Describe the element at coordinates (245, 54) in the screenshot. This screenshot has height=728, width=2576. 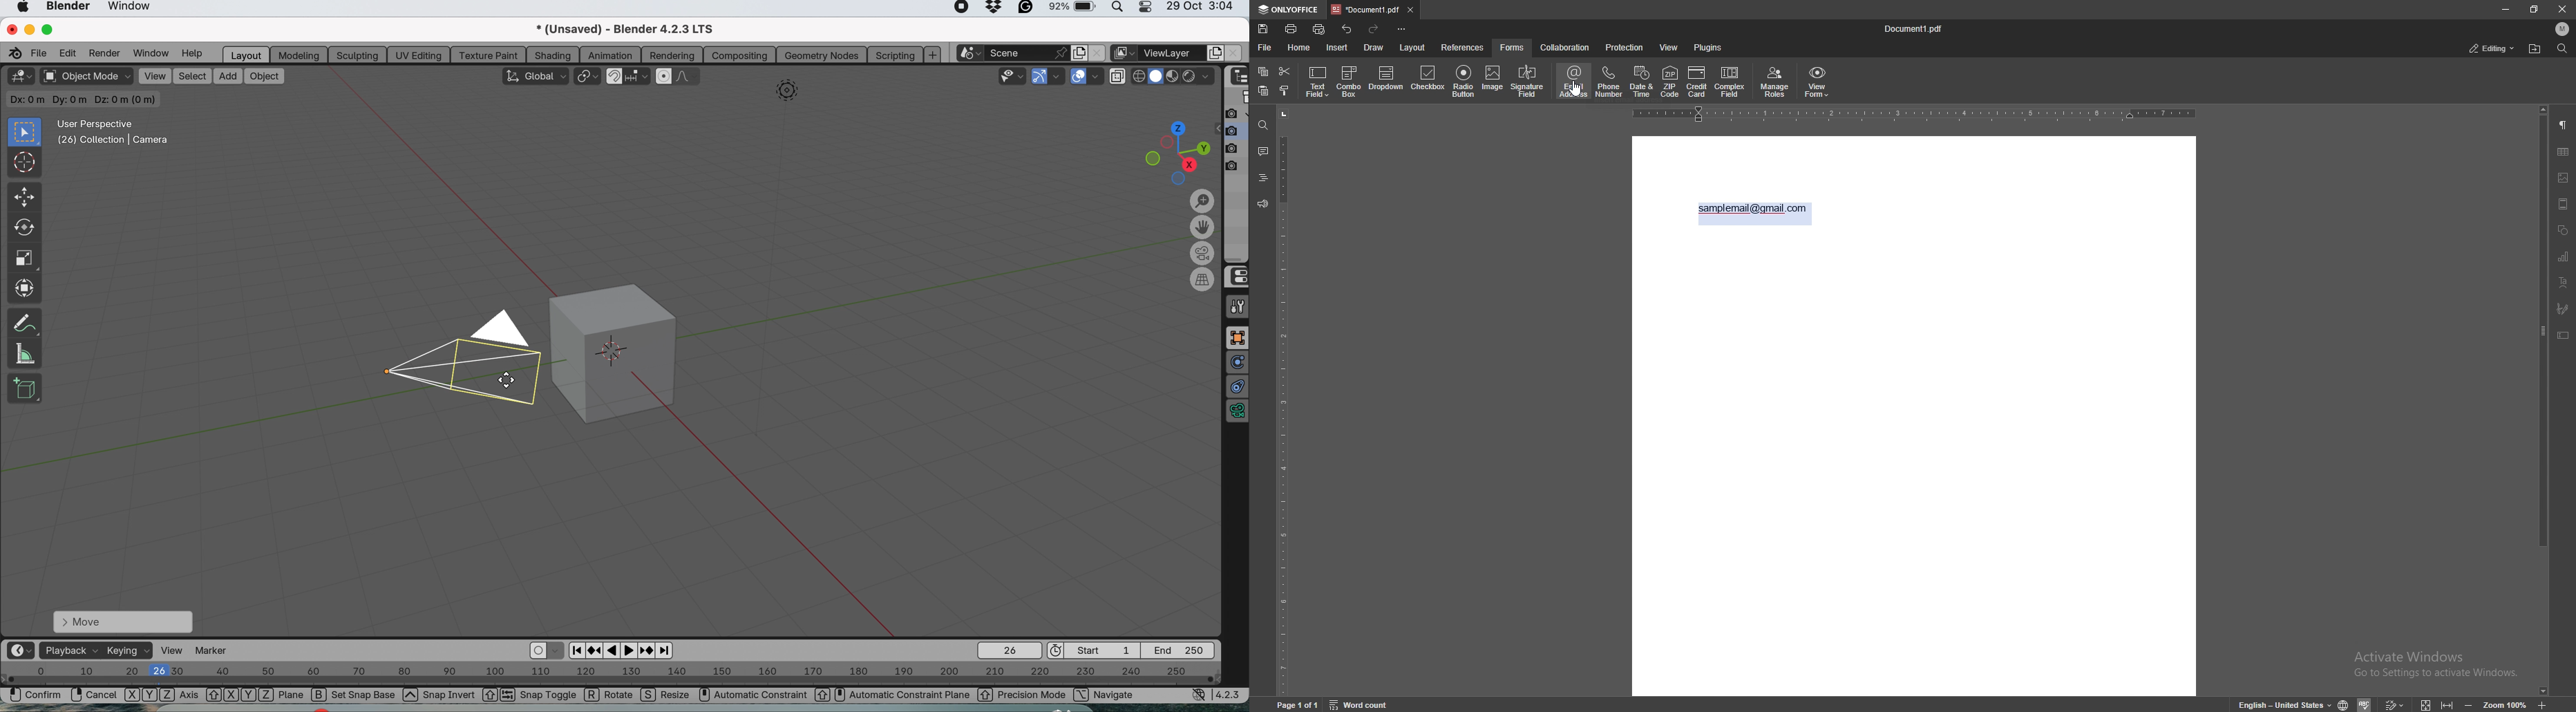
I see `layout` at that location.